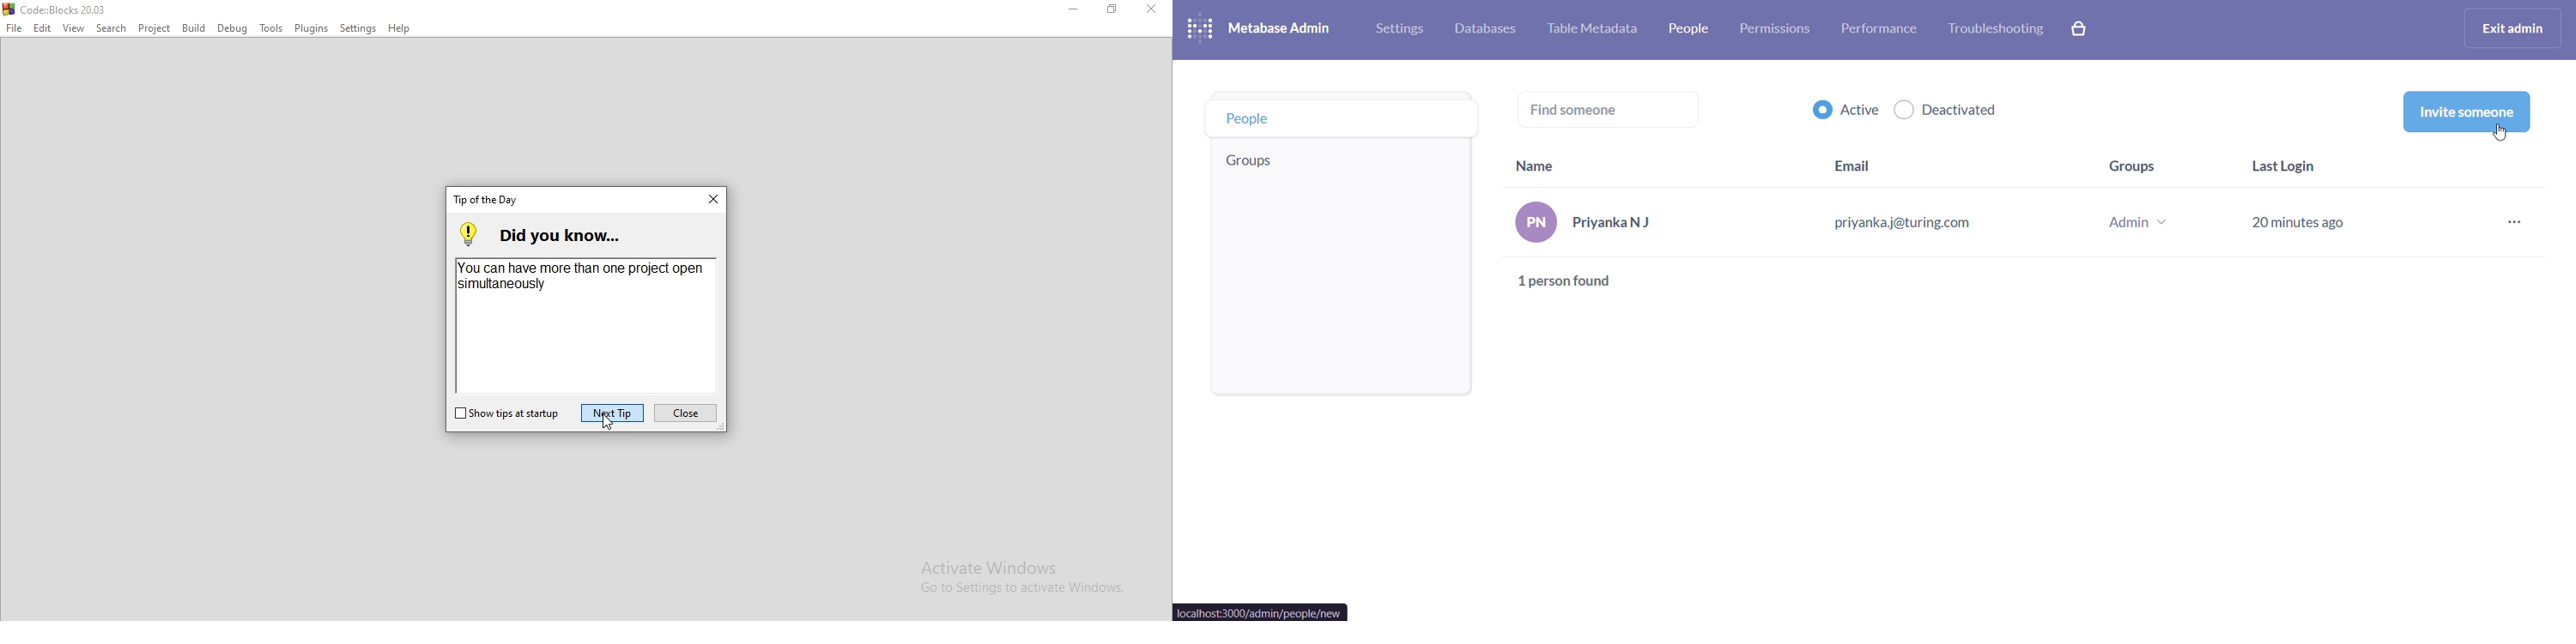 This screenshot has height=644, width=2576. I want to click on database, so click(1483, 30).